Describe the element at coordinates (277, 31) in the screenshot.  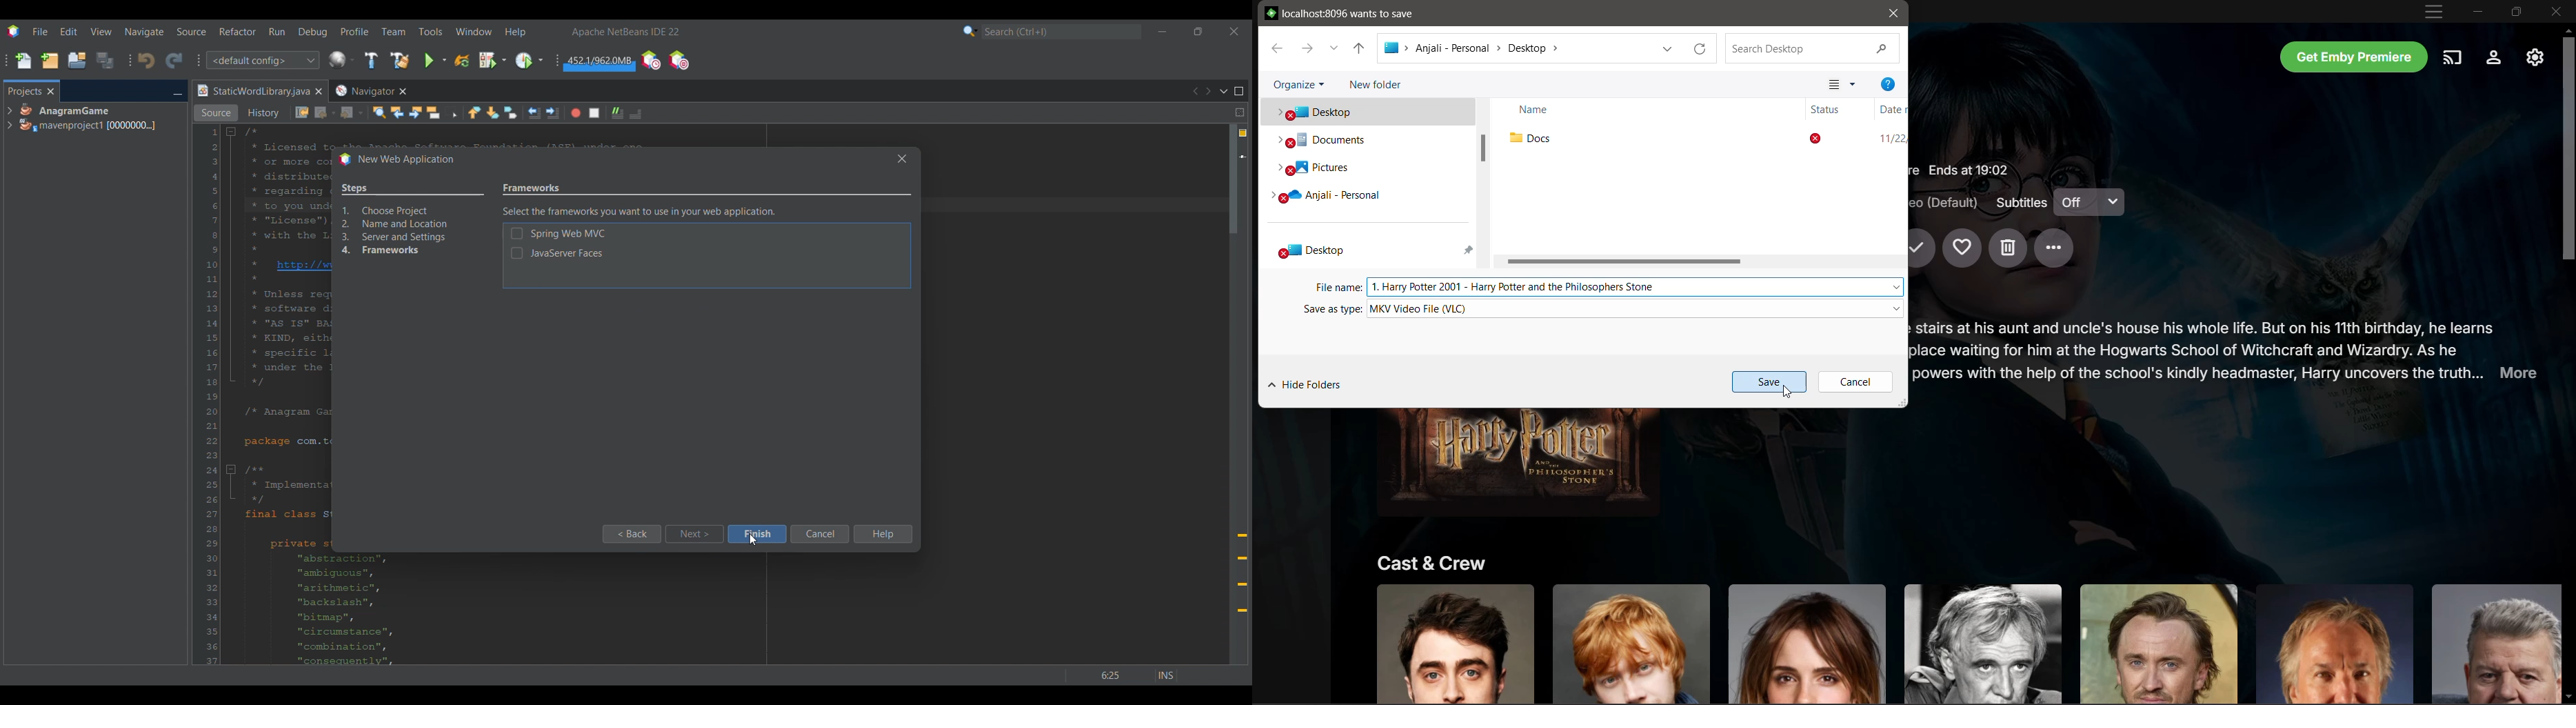
I see `Run menu` at that location.